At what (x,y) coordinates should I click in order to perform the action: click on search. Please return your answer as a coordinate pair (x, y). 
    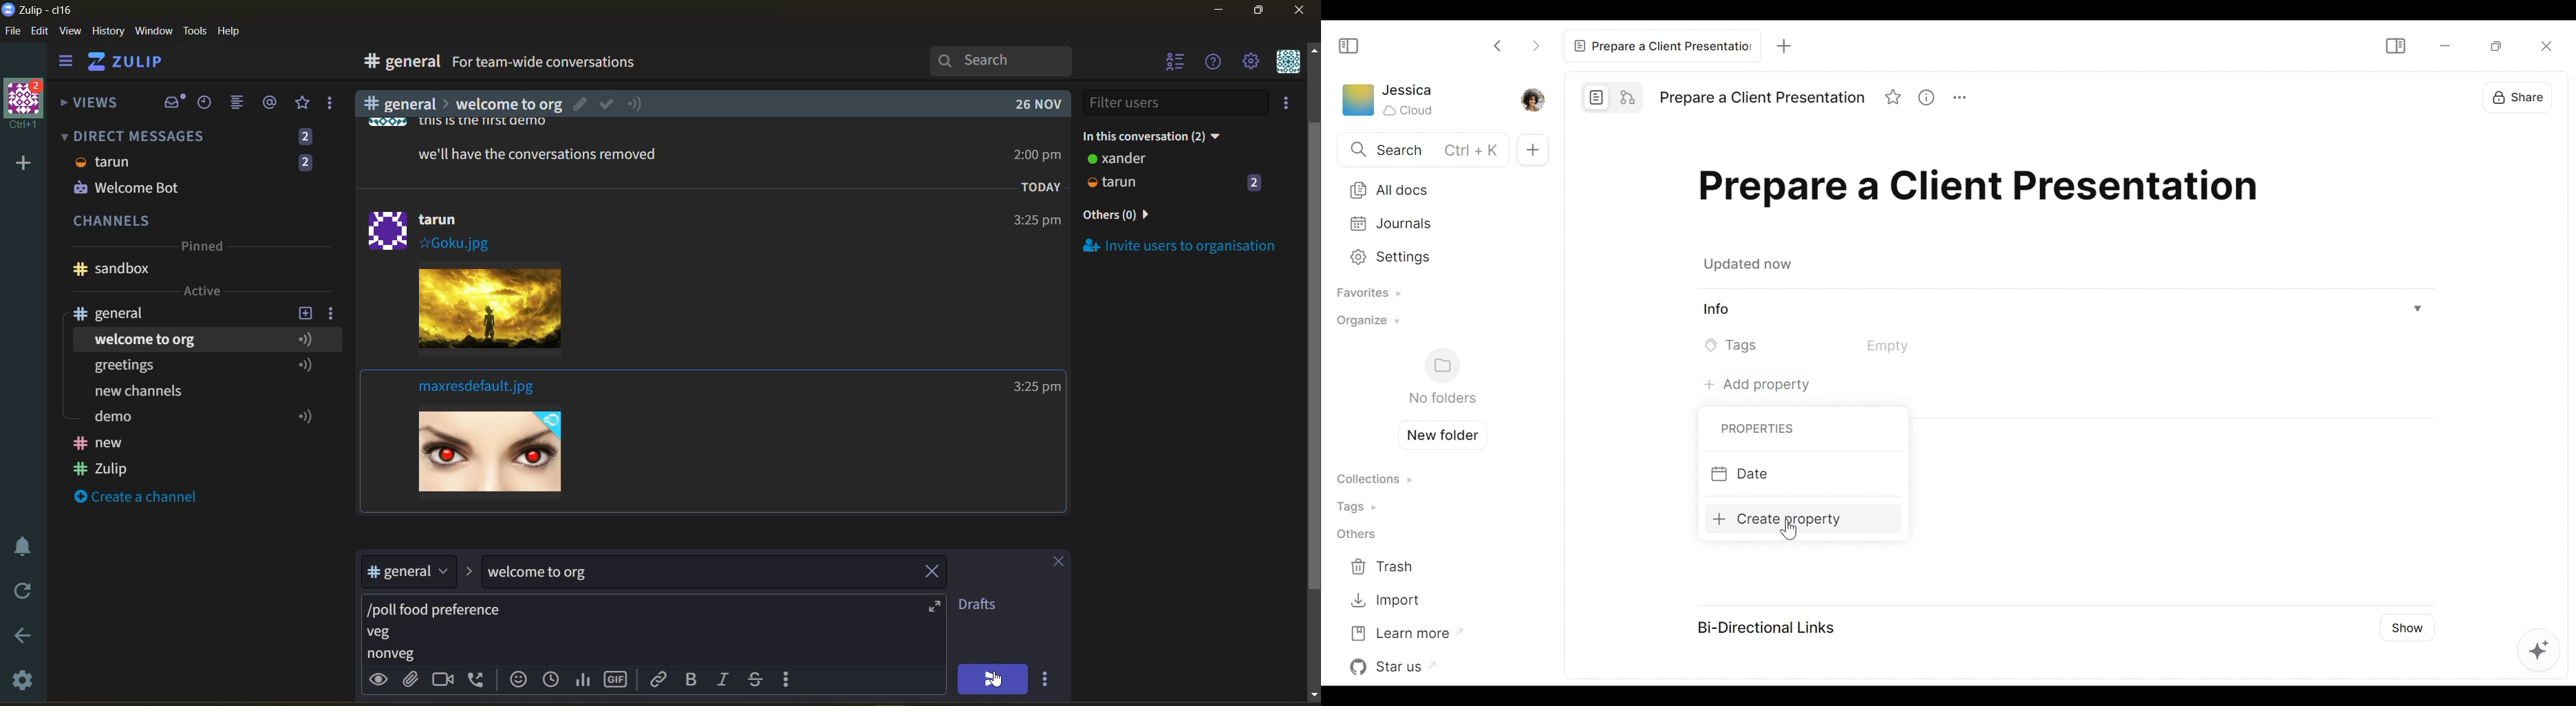
    Looking at the image, I should click on (1013, 61).